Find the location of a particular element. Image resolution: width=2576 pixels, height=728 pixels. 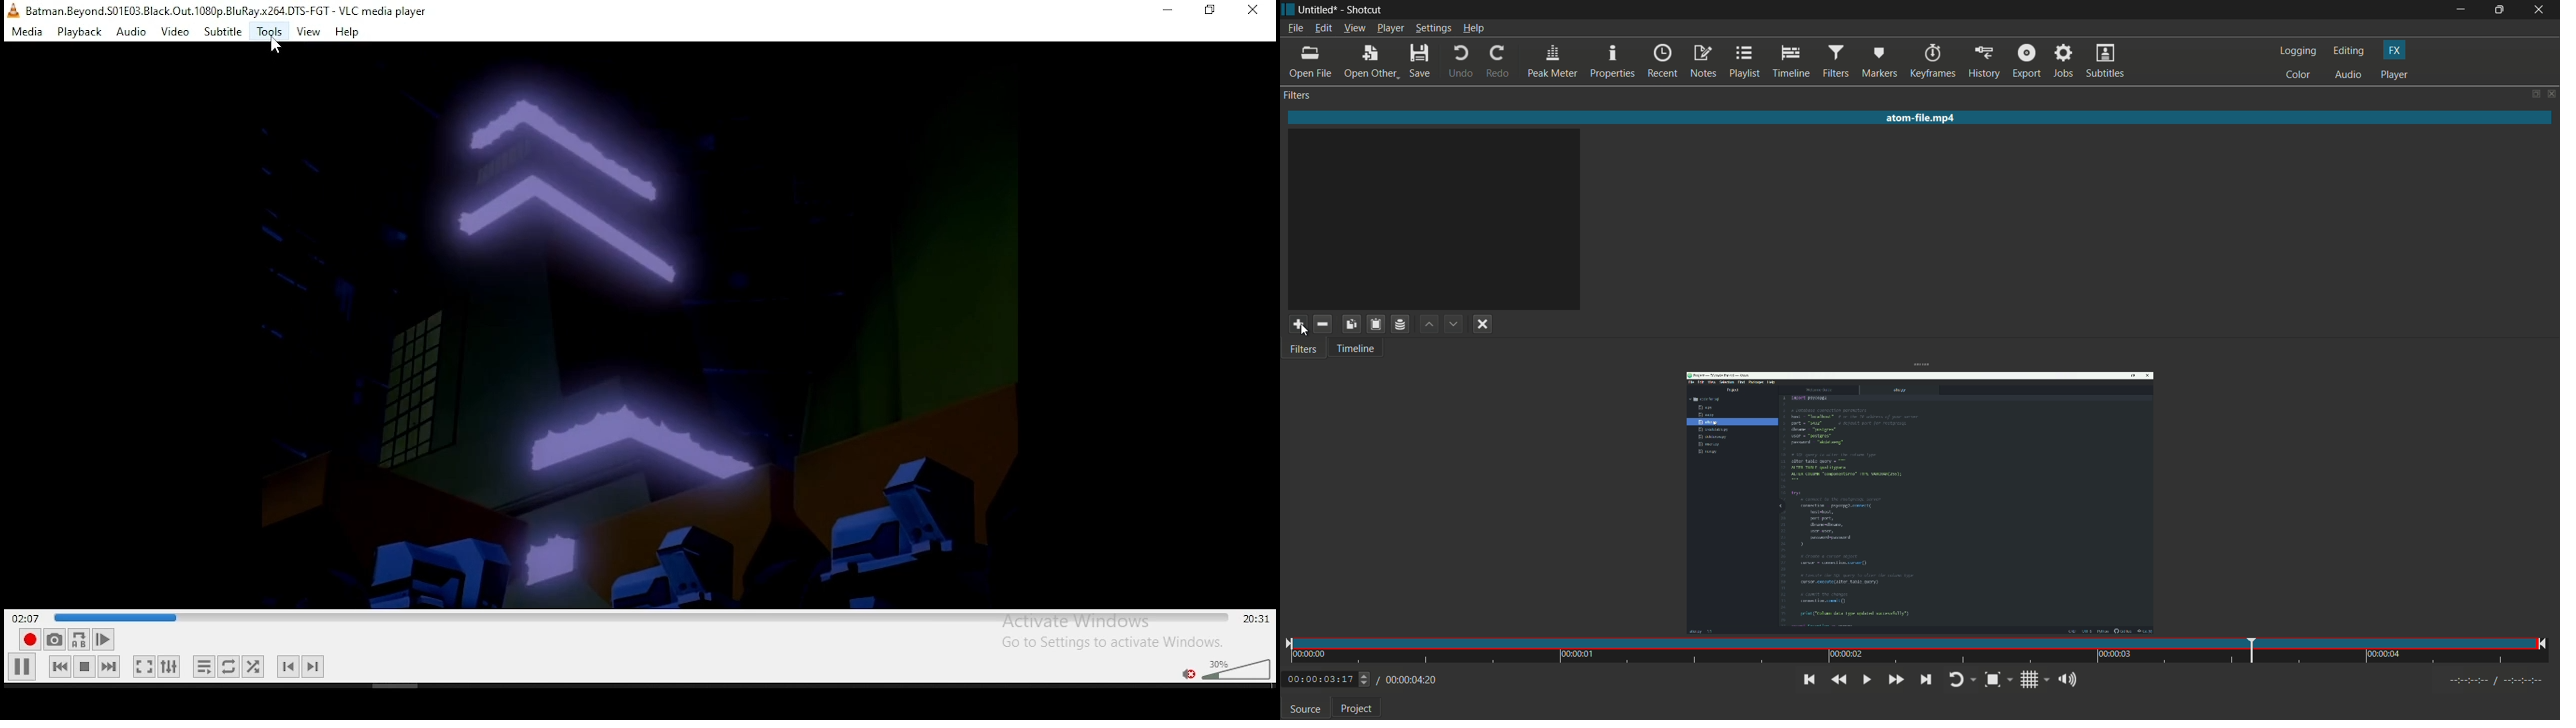

view menu is located at coordinates (1354, 29).